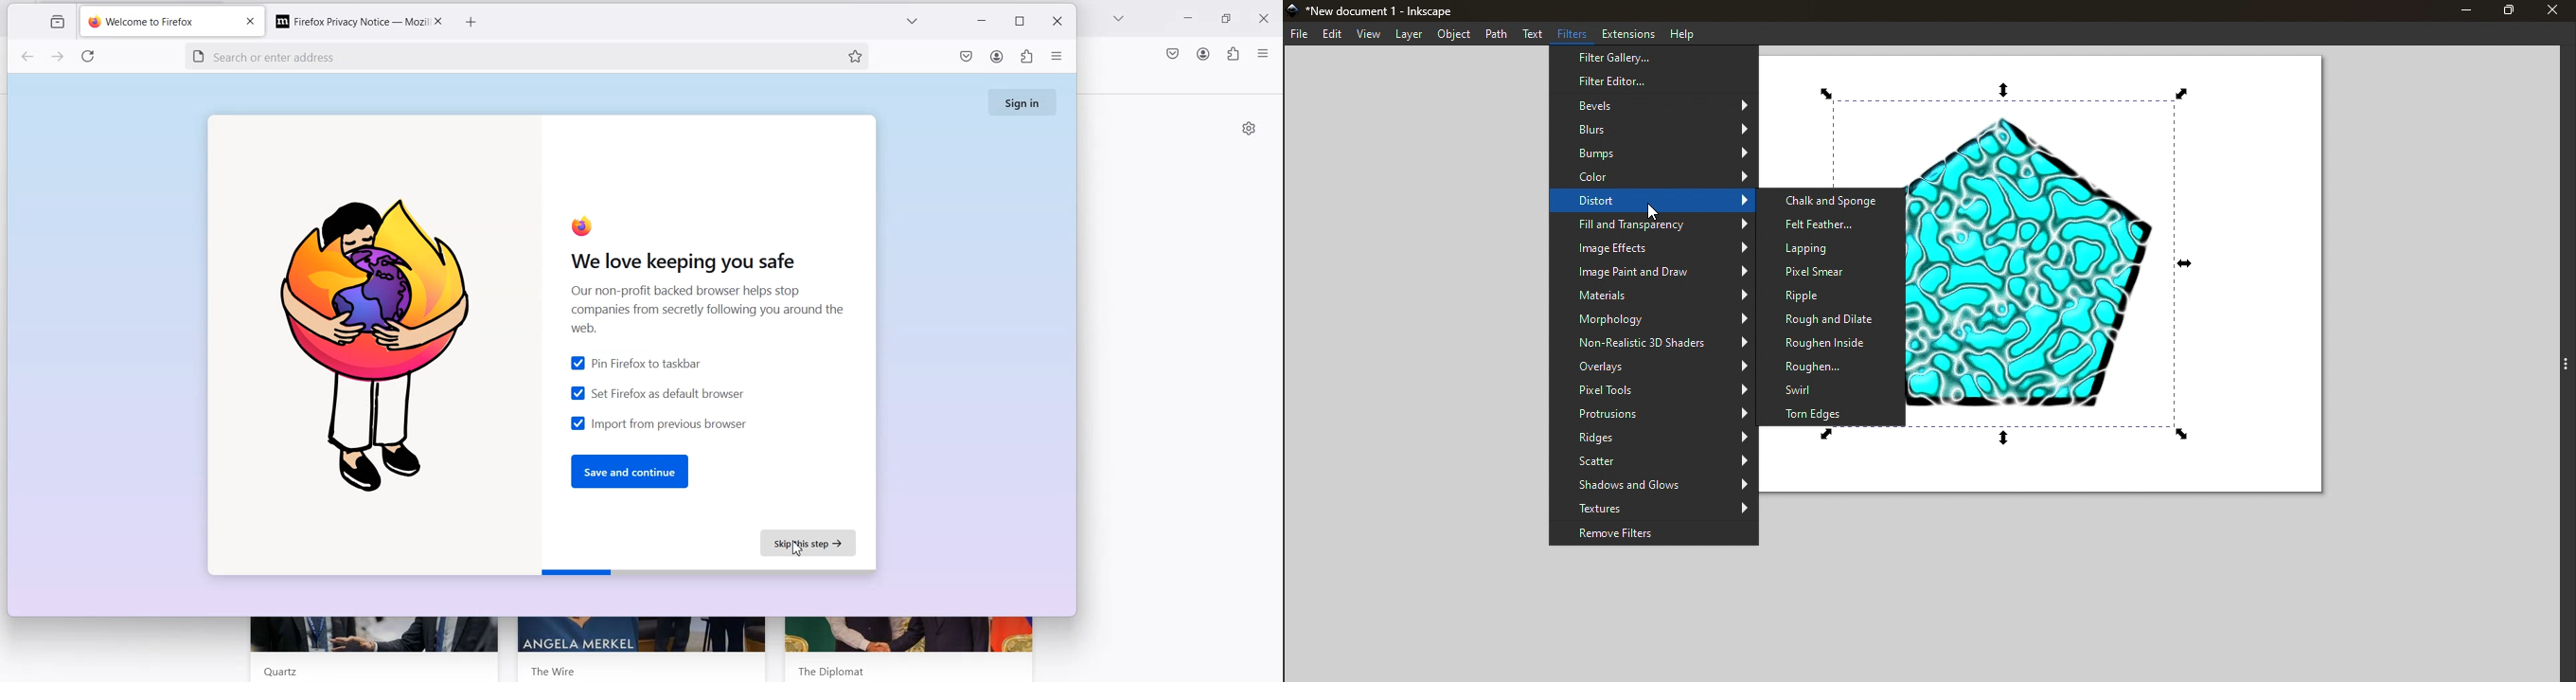 This screenshot has height=700, width=2576. Describe the element at coordinates (1654, 58) in the screenshot. I see `Filter Gallery` at that location.